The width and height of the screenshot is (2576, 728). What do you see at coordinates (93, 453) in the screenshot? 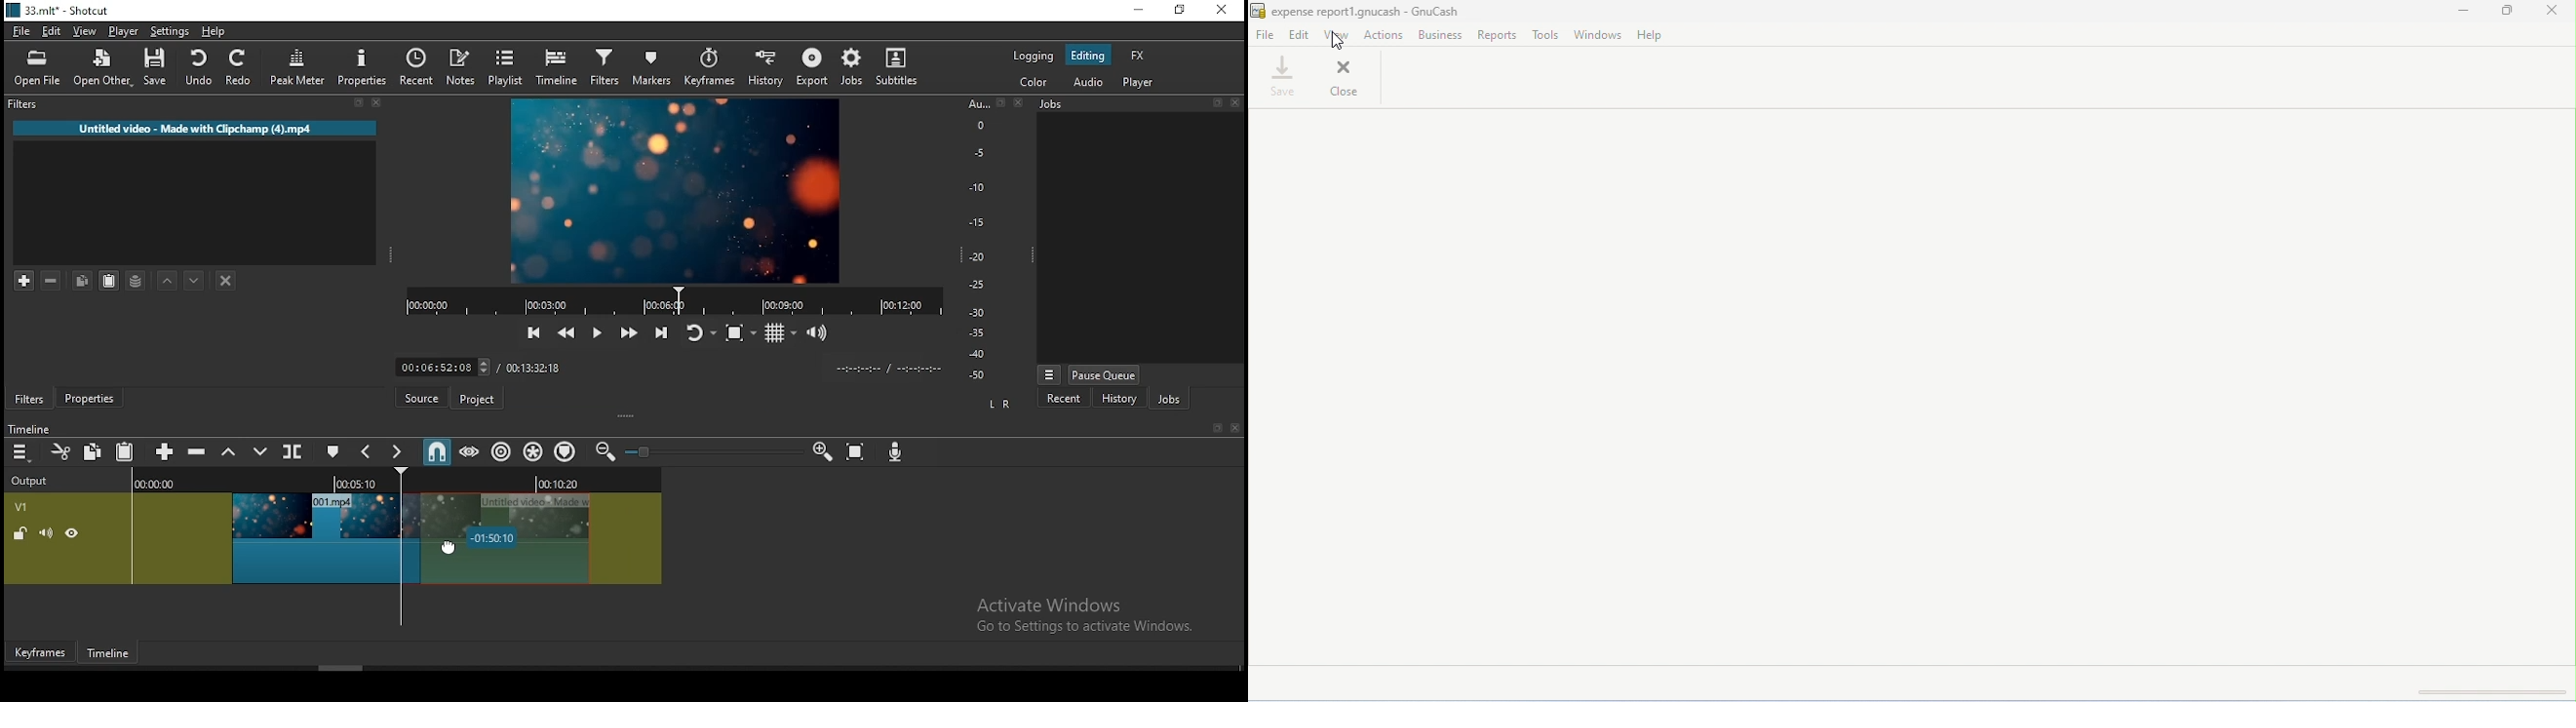
I see `copy` at bounding box center [93, 453].